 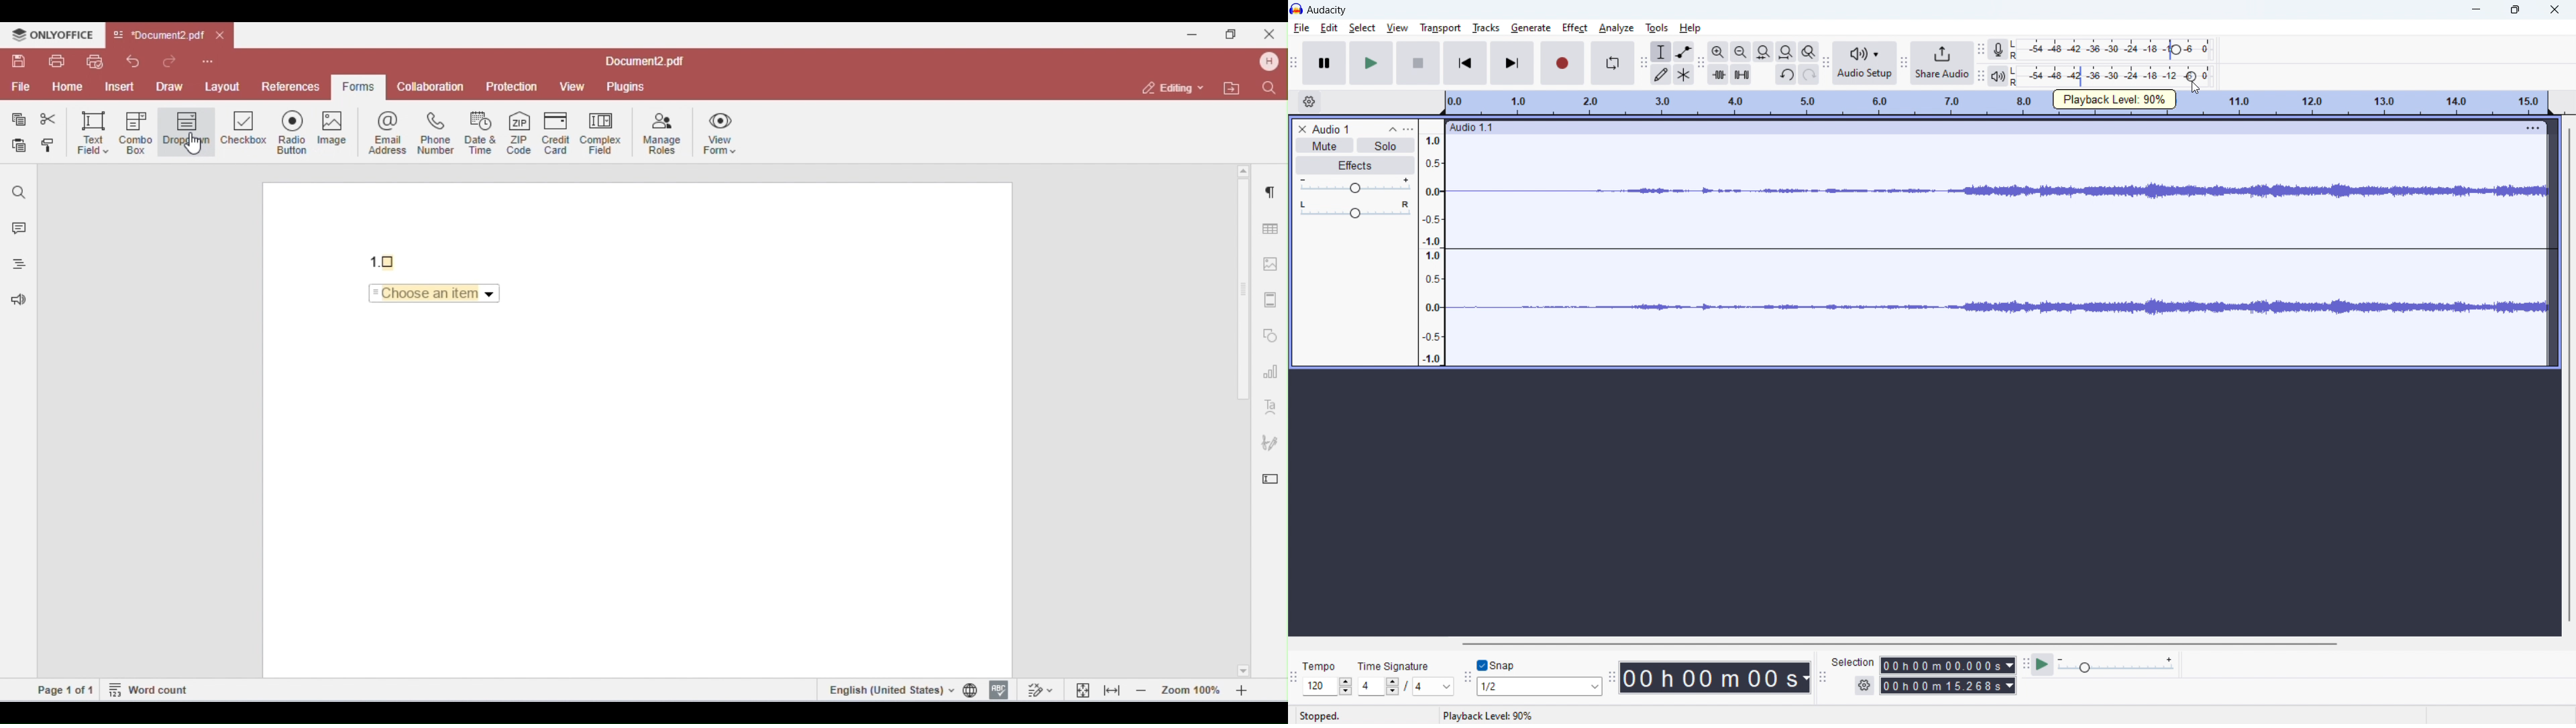 What do you see at coordinates (1325, 145) in the screenshot?
I see `mute` at bounding box center [1325, 145].